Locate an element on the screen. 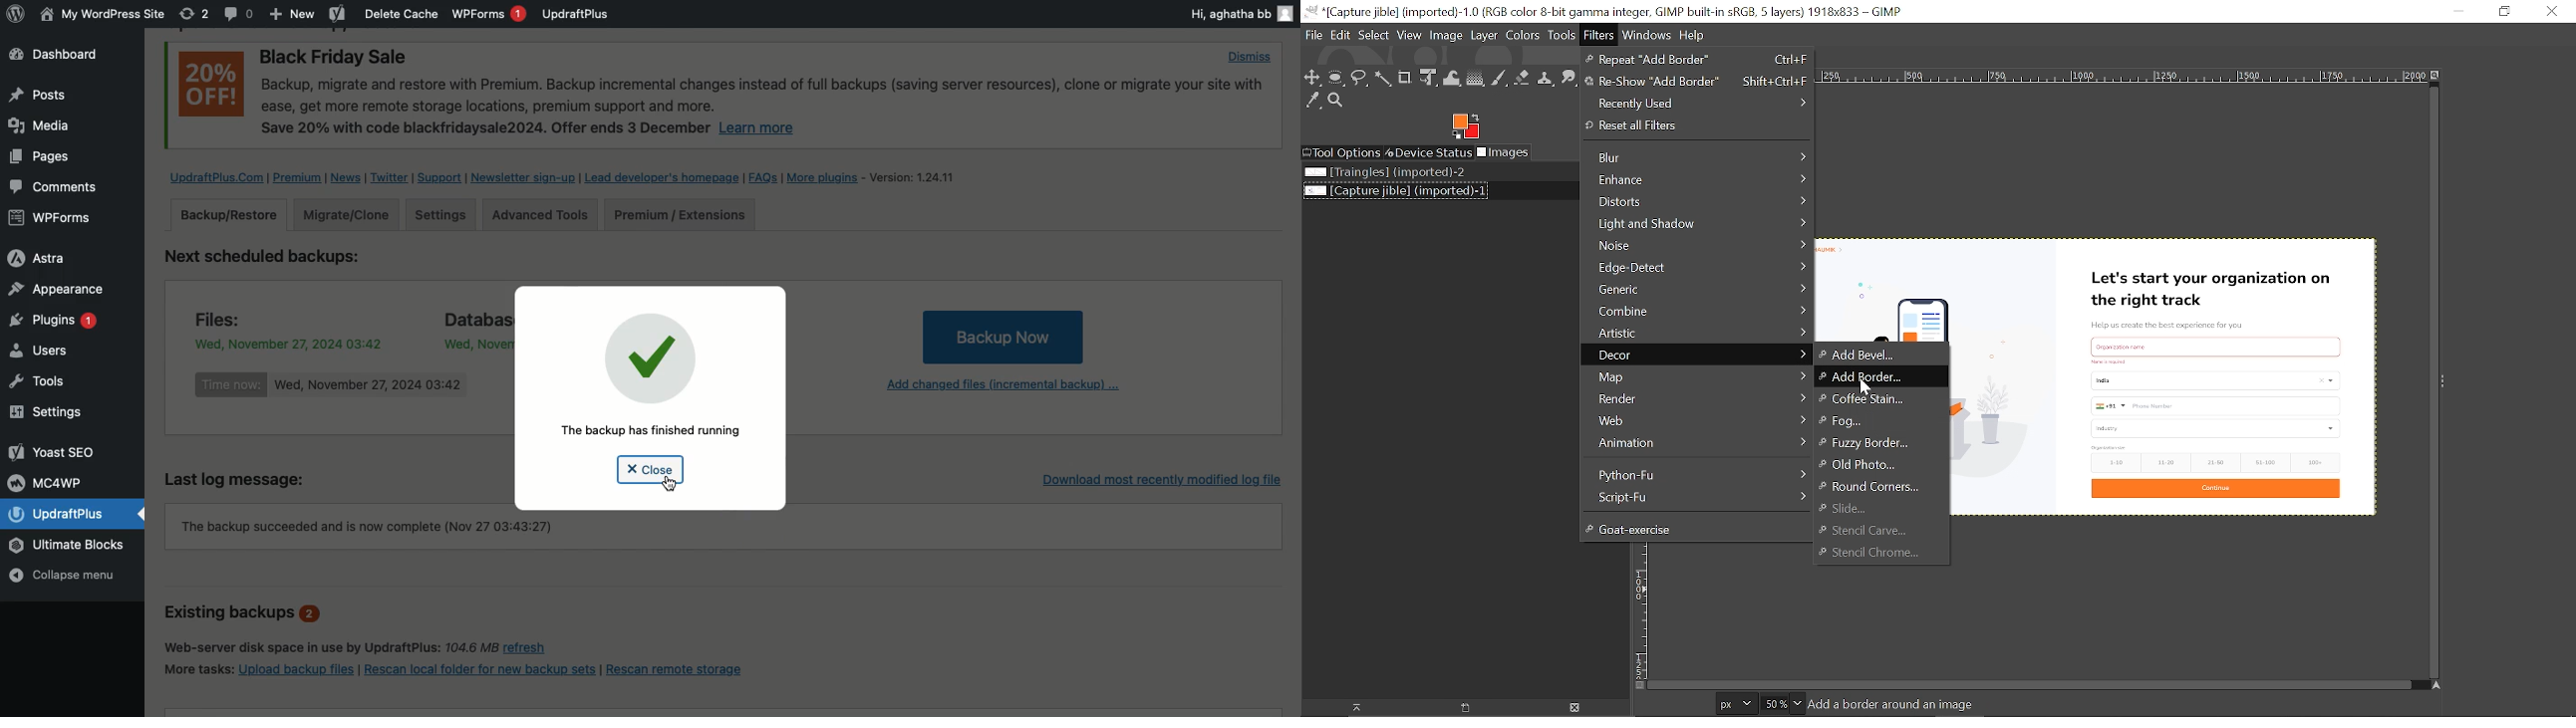 This screenshot has width=2576, height=728.  is located at coordinates (2214, 344).